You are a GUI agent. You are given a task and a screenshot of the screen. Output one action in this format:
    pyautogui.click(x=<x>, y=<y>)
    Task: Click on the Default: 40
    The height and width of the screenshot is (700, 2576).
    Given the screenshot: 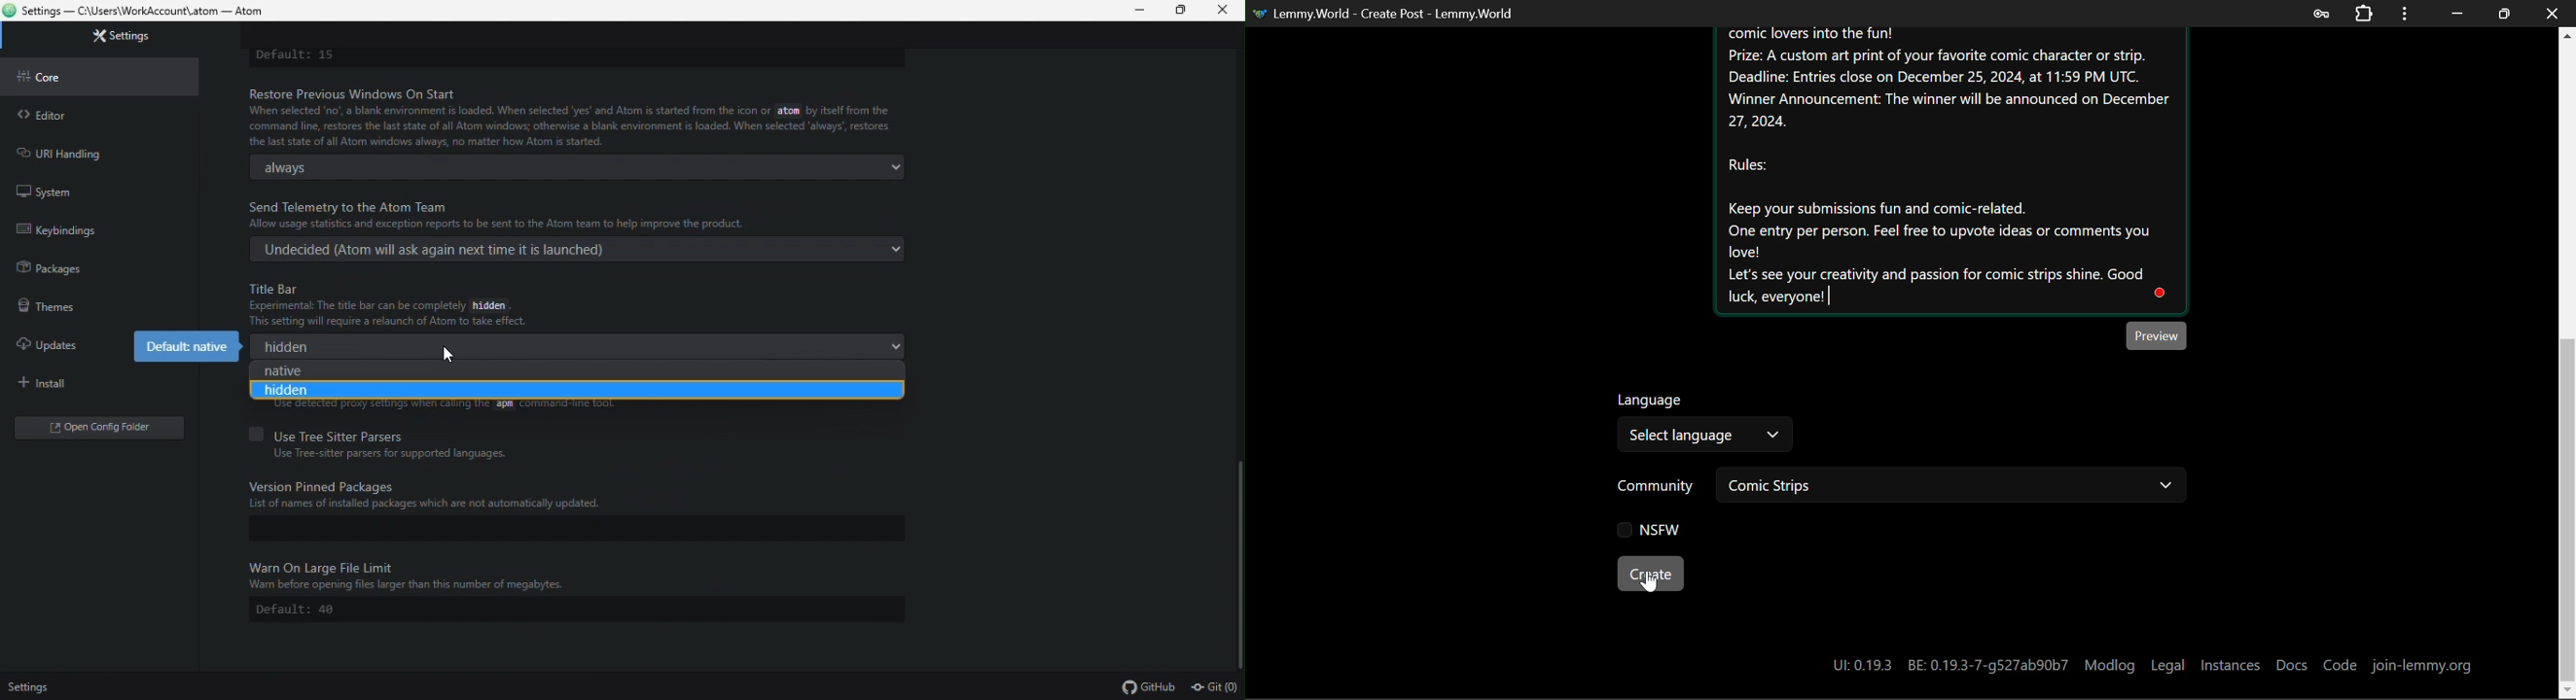 What is the action you would take?
    pyautogui.click(x=577, y=610)
    